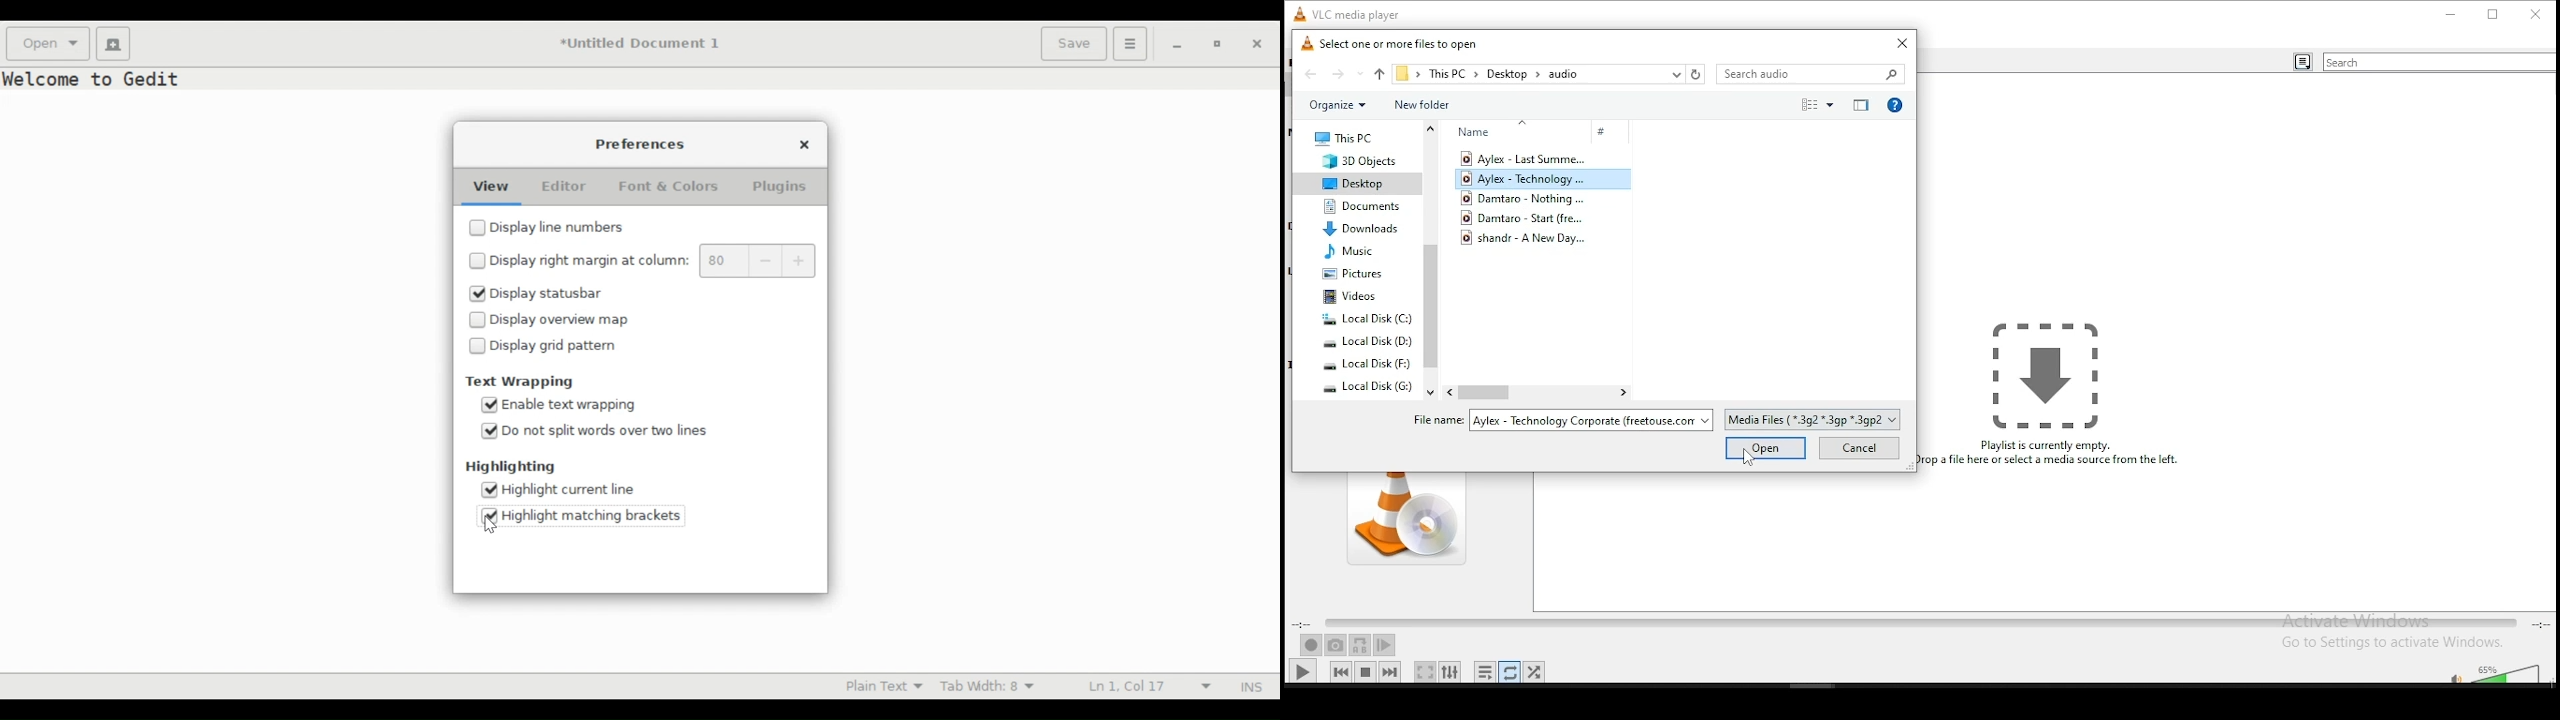 The width and height of the screenshot is (2576, 728). Describe the element at coordinates (561, 185) in the screenshot. I see `Editor` at that location.